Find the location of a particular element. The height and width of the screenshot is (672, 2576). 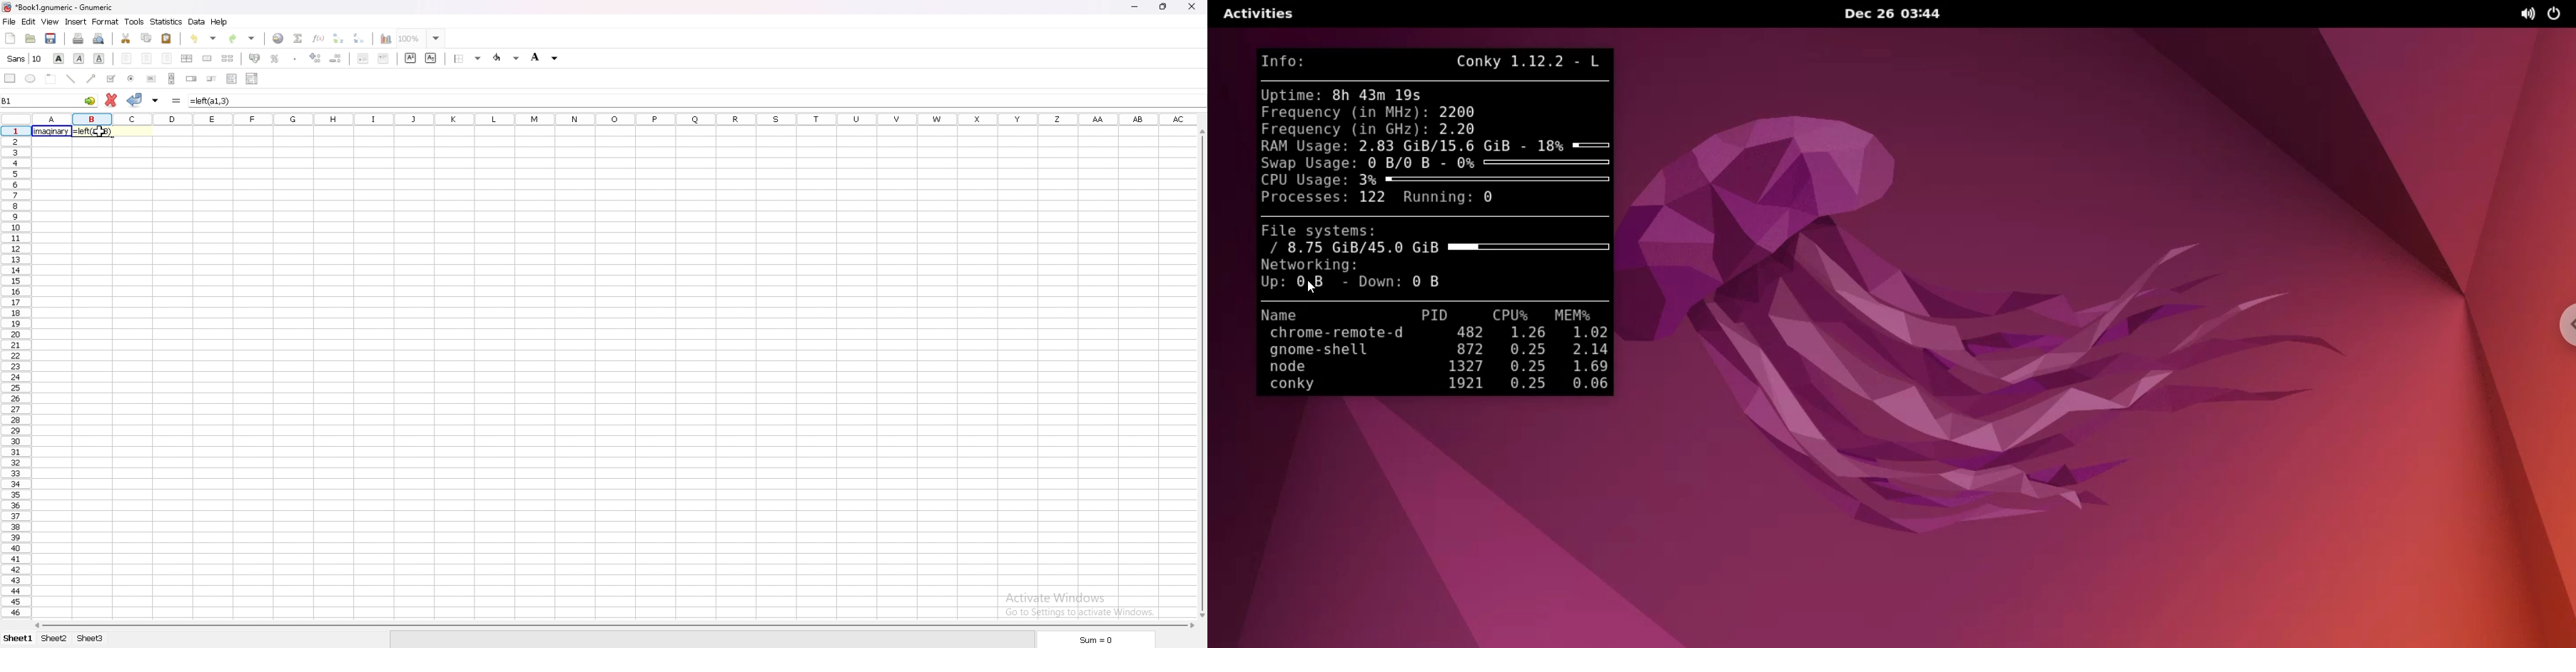

centre is located at coordinates (147, 58).